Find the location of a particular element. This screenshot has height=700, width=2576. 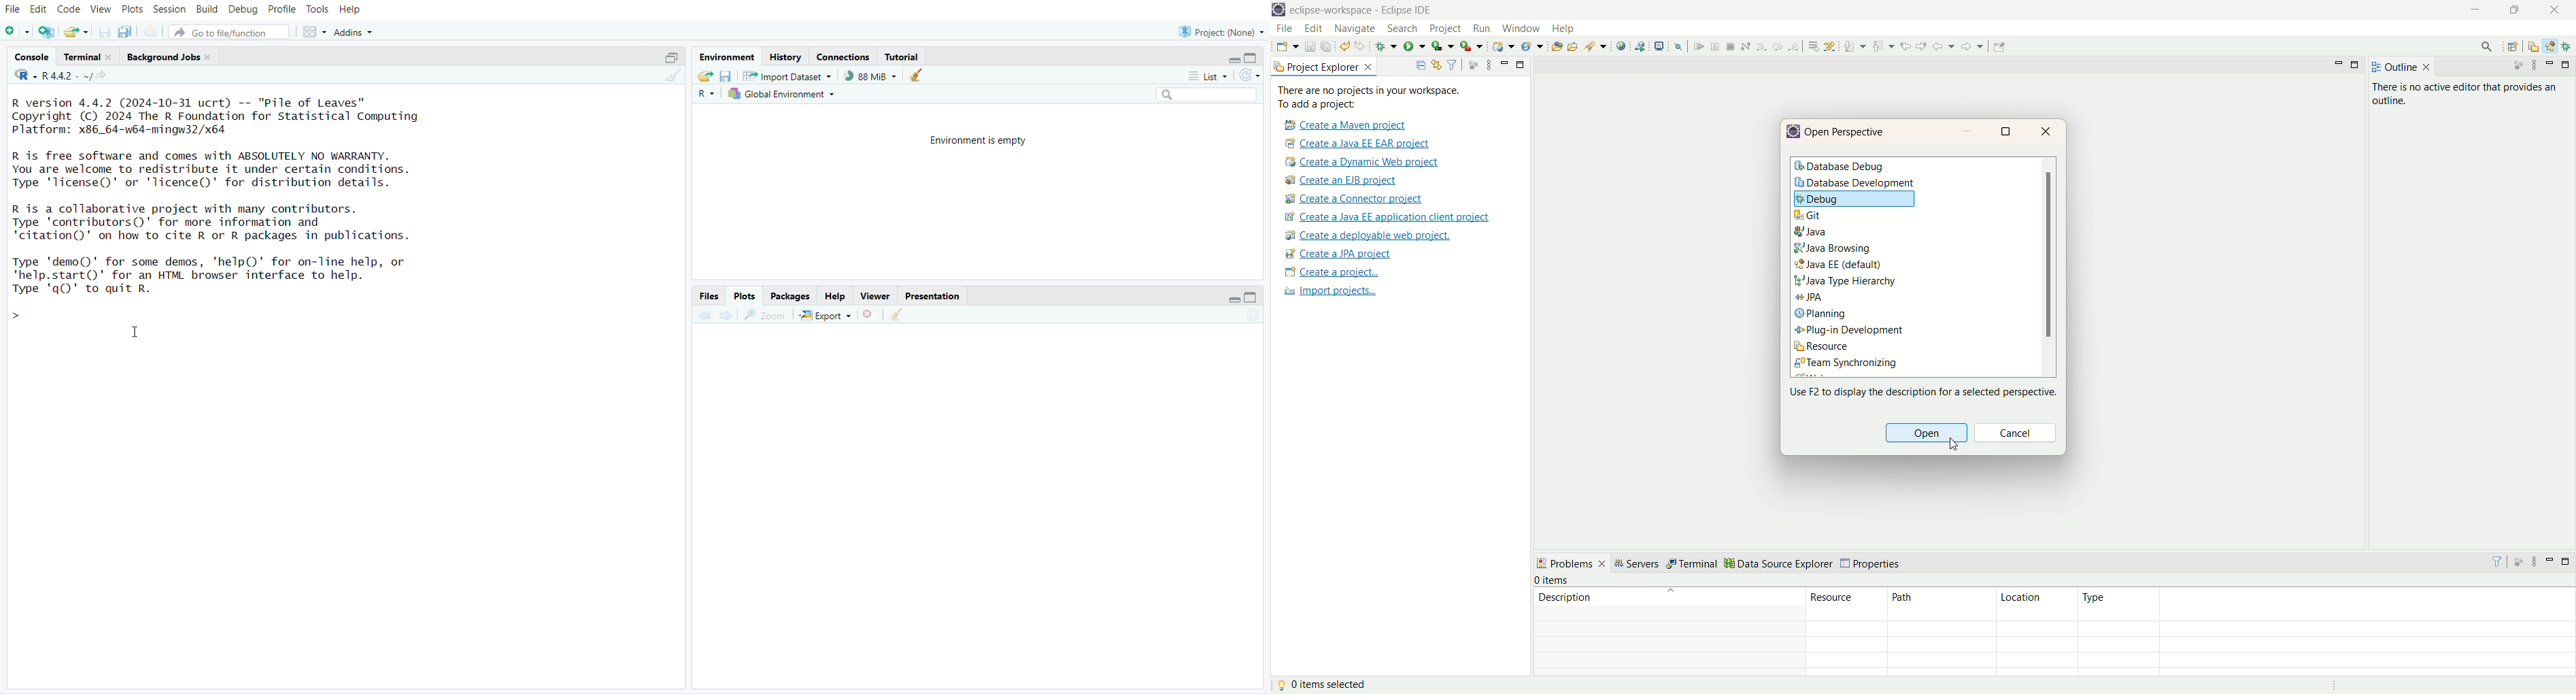

list is located at coordinates (1204, 78).